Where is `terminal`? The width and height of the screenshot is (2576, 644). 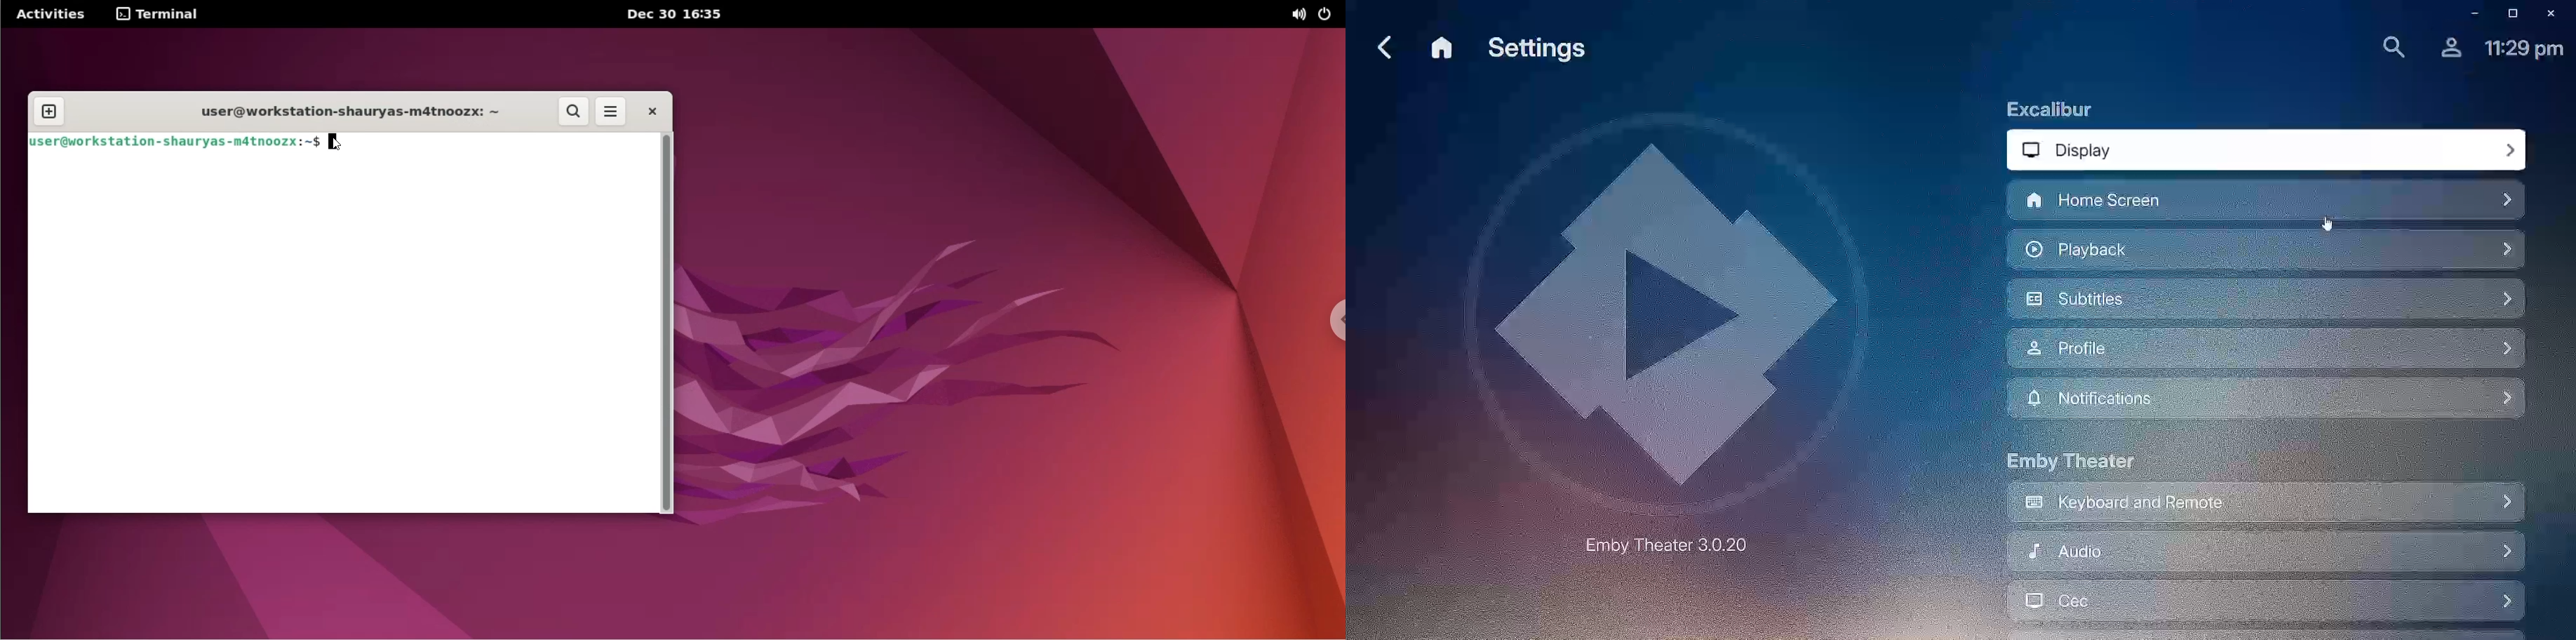 terminal is located at coordinates (158, 14).